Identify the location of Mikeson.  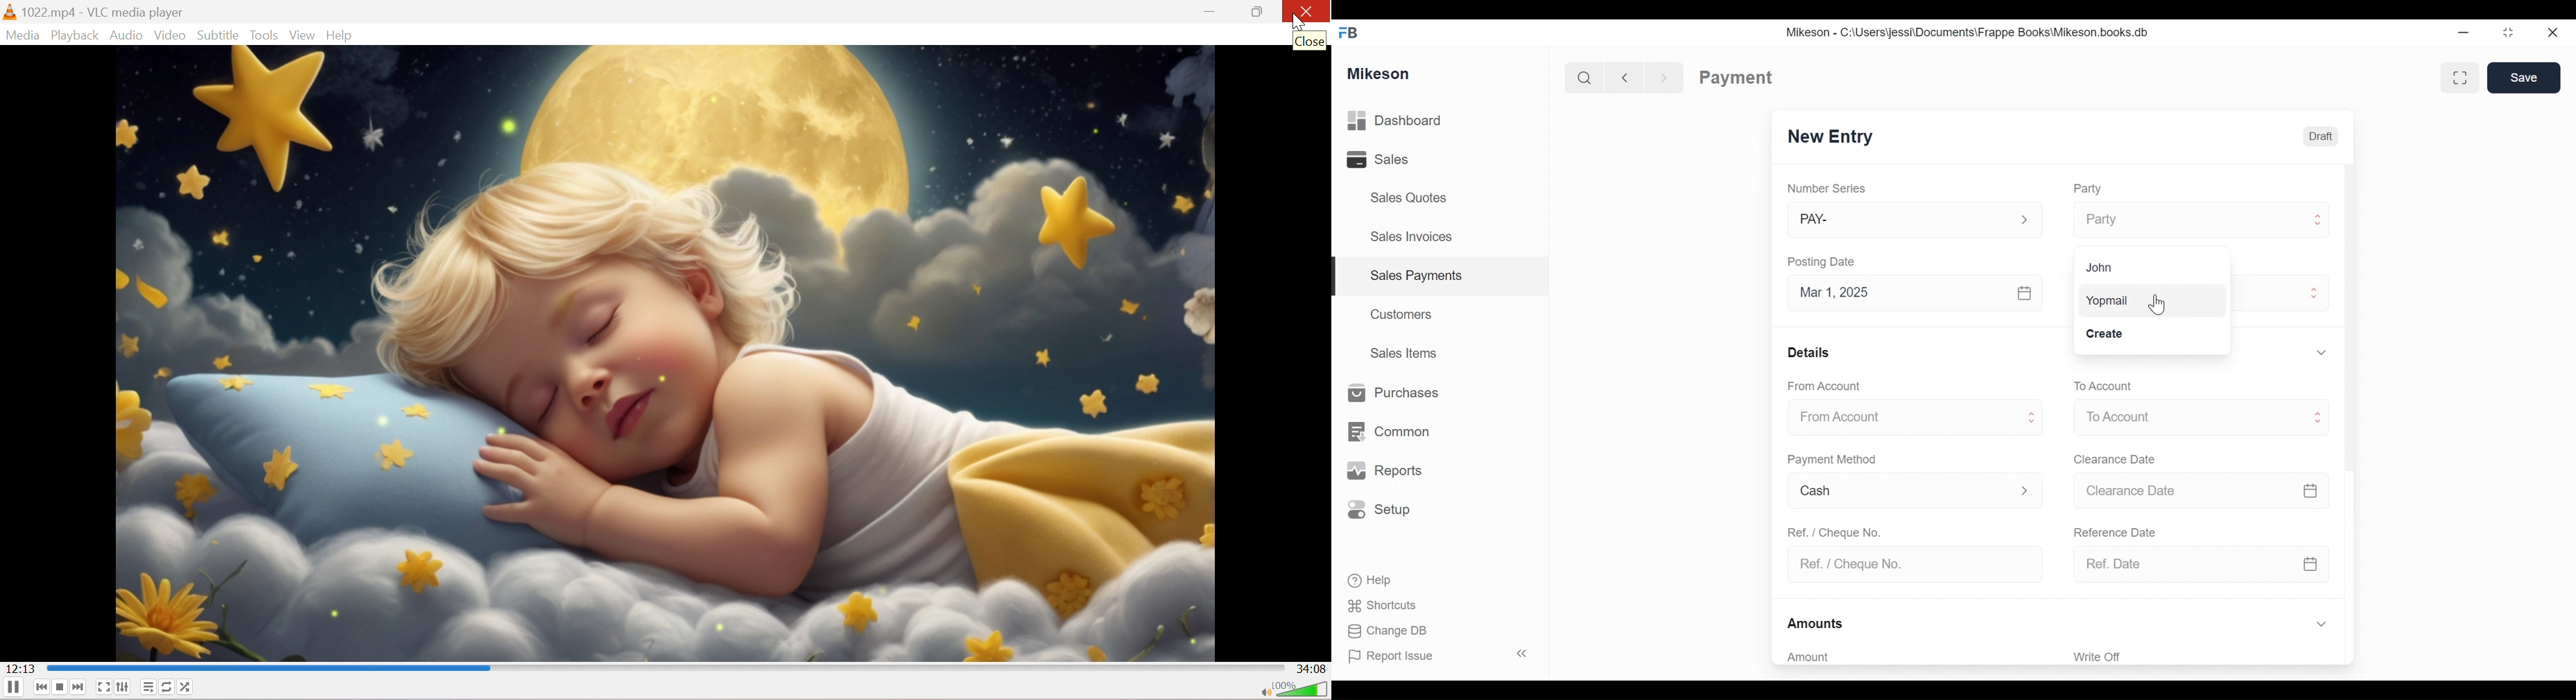
(1379, 72).